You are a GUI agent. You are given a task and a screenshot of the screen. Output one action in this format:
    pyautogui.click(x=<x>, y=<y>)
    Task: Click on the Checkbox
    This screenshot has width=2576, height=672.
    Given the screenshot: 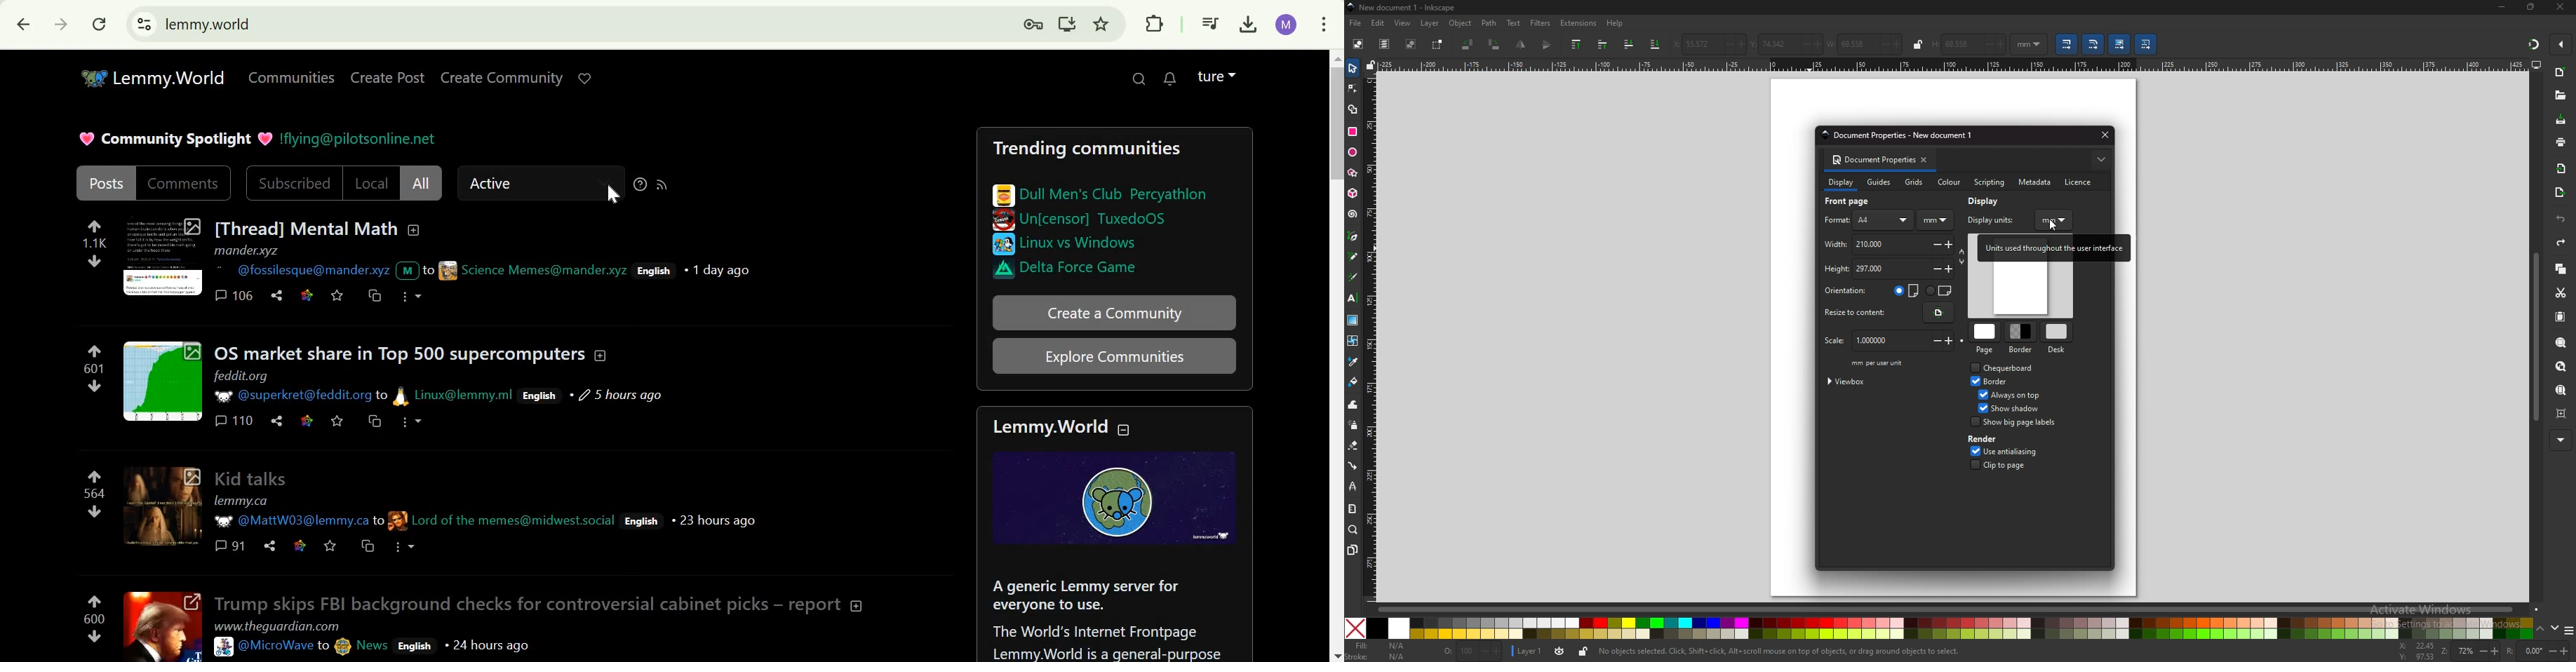 What is the action you would take?
    pyautogui.click(x=1972, y=450)
    